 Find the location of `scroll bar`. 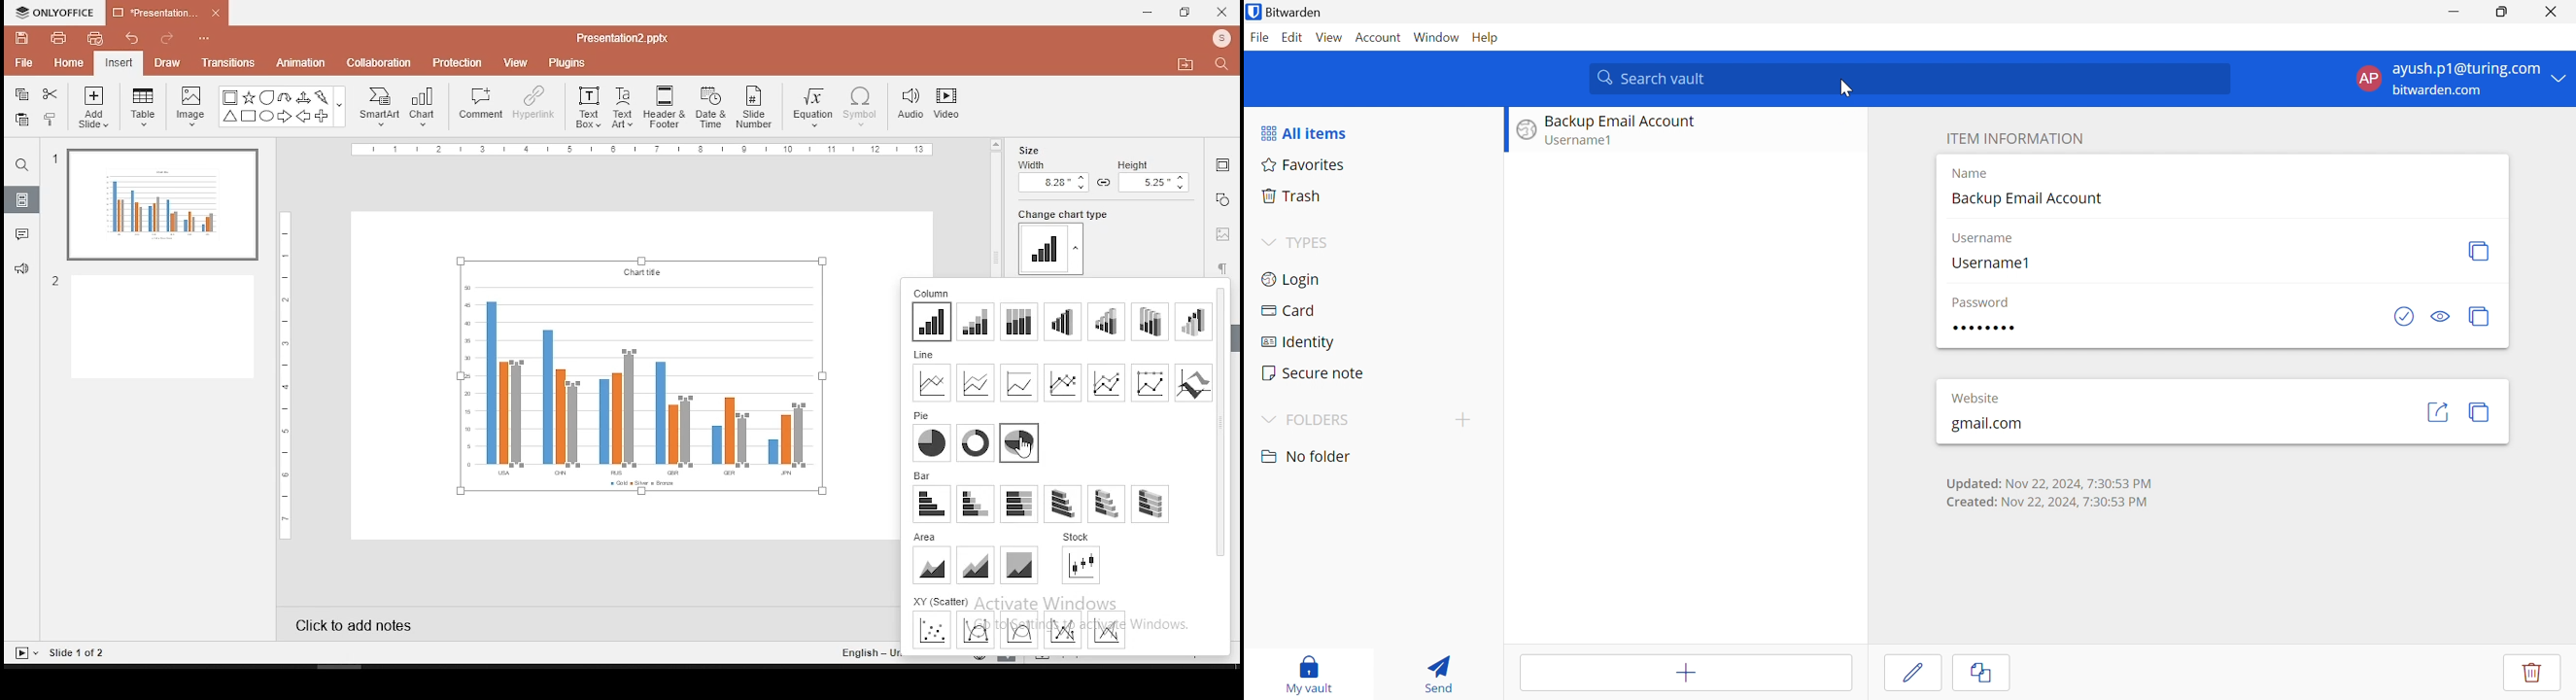

scroll bar is located at coordinates (995, 207).